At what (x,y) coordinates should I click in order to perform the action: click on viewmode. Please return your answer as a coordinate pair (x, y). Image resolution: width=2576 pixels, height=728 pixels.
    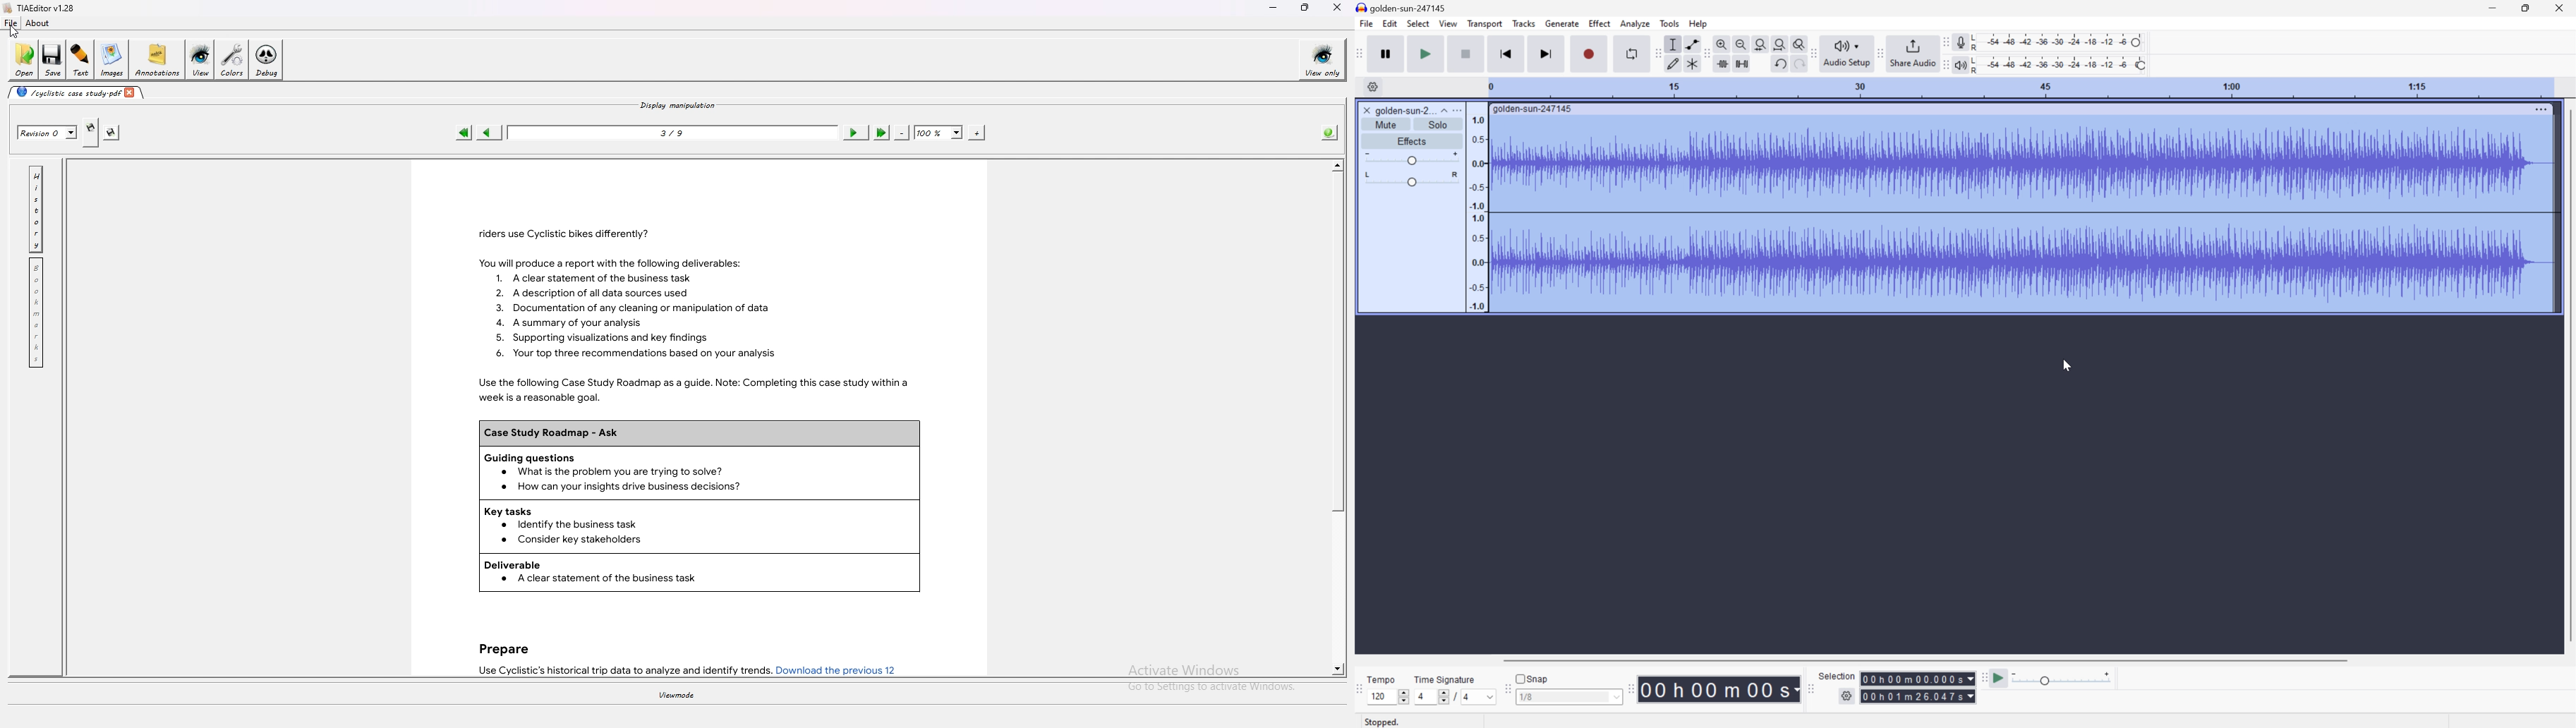
    Looking at the image, I should click on (676, 696).